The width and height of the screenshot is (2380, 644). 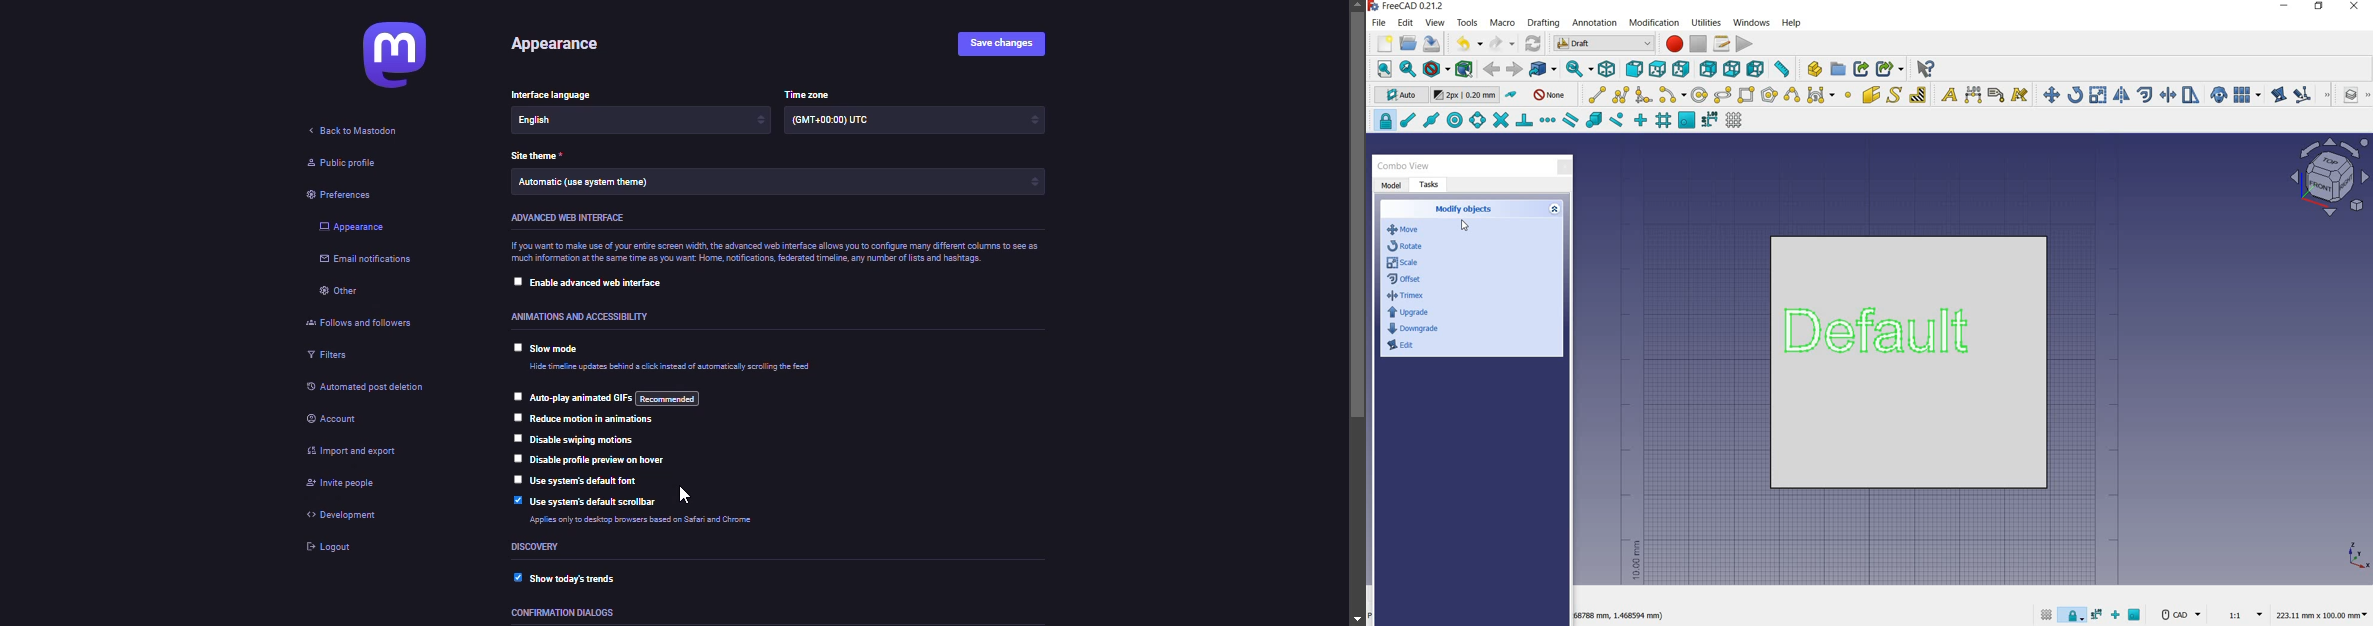 What do you see at coordinates (1812, 68) in the screenshot?
I see `create part` at bounding box center [1812, 68].